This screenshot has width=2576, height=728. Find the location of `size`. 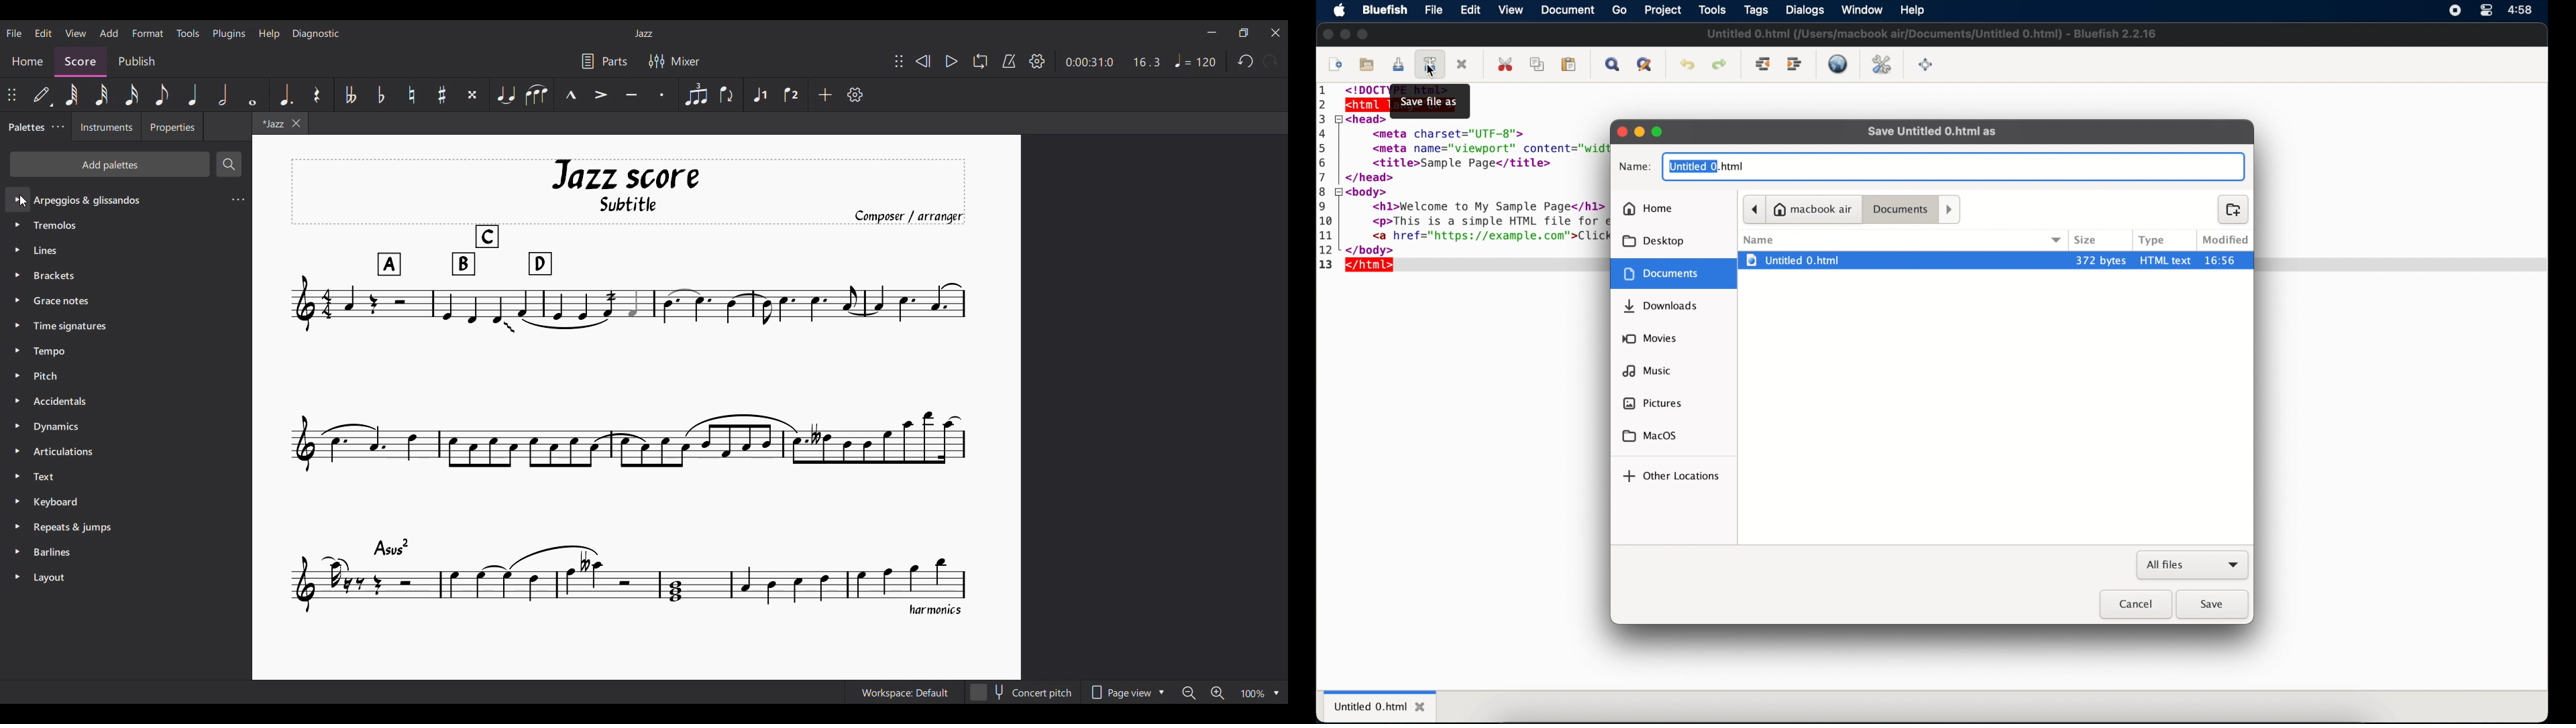

size is located at coordinates (2086, 240).